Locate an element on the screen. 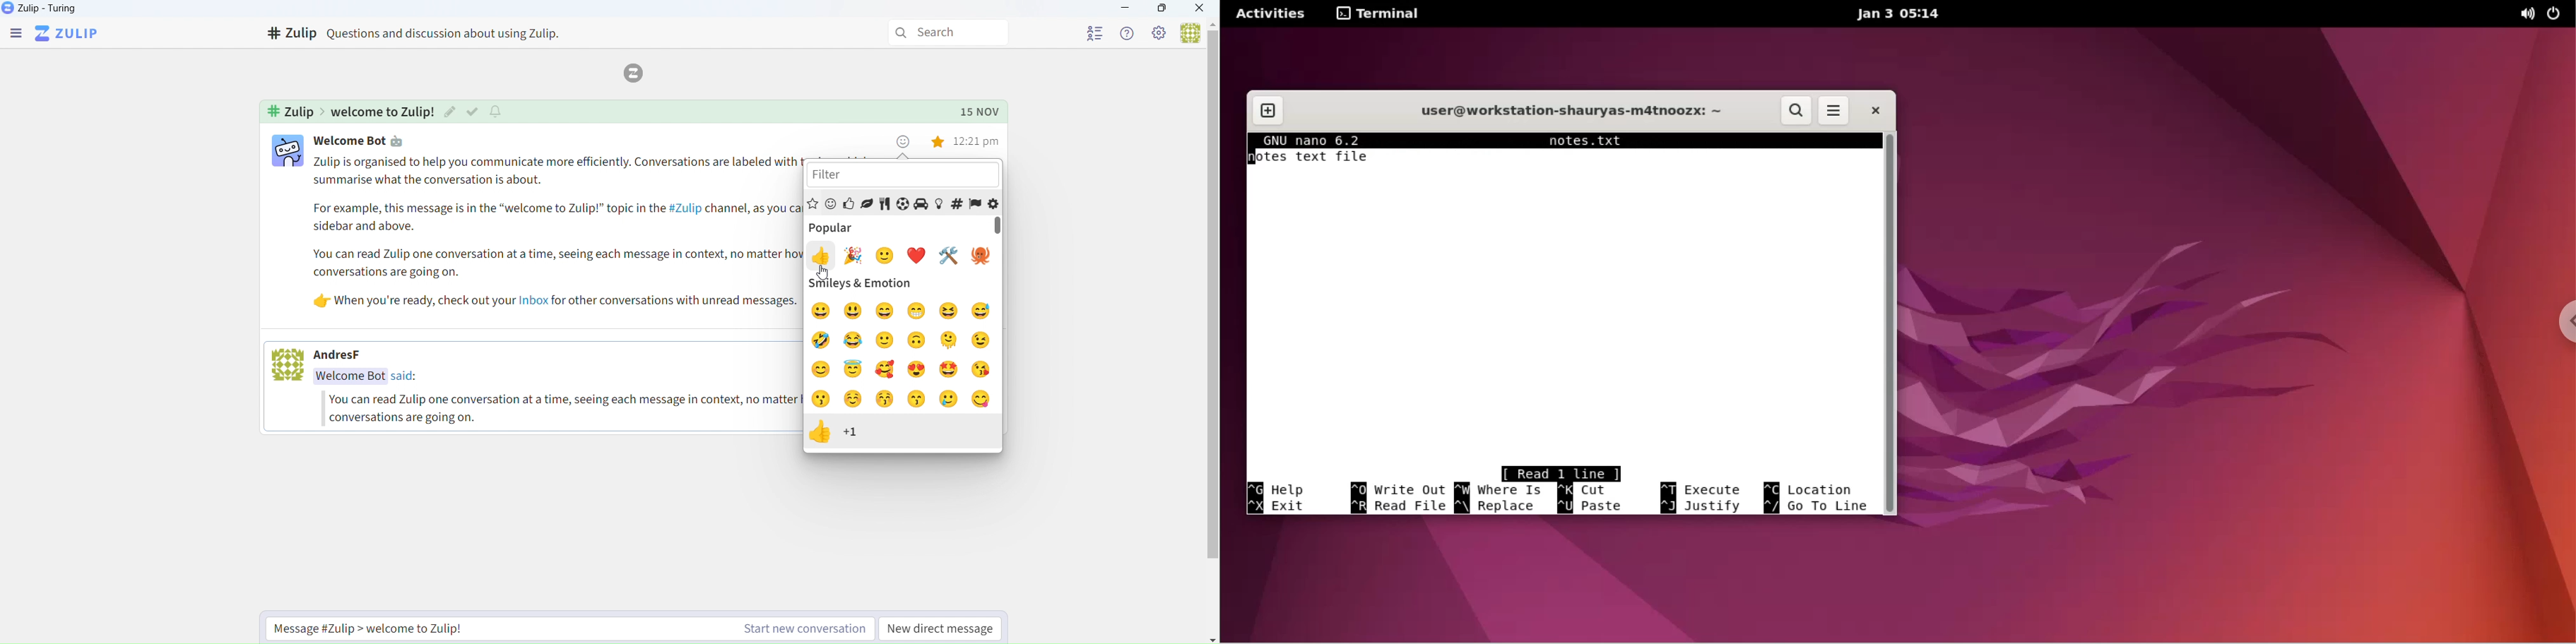 The image size is (2576, 644). types of emojis is located at coordinates (905, 202).